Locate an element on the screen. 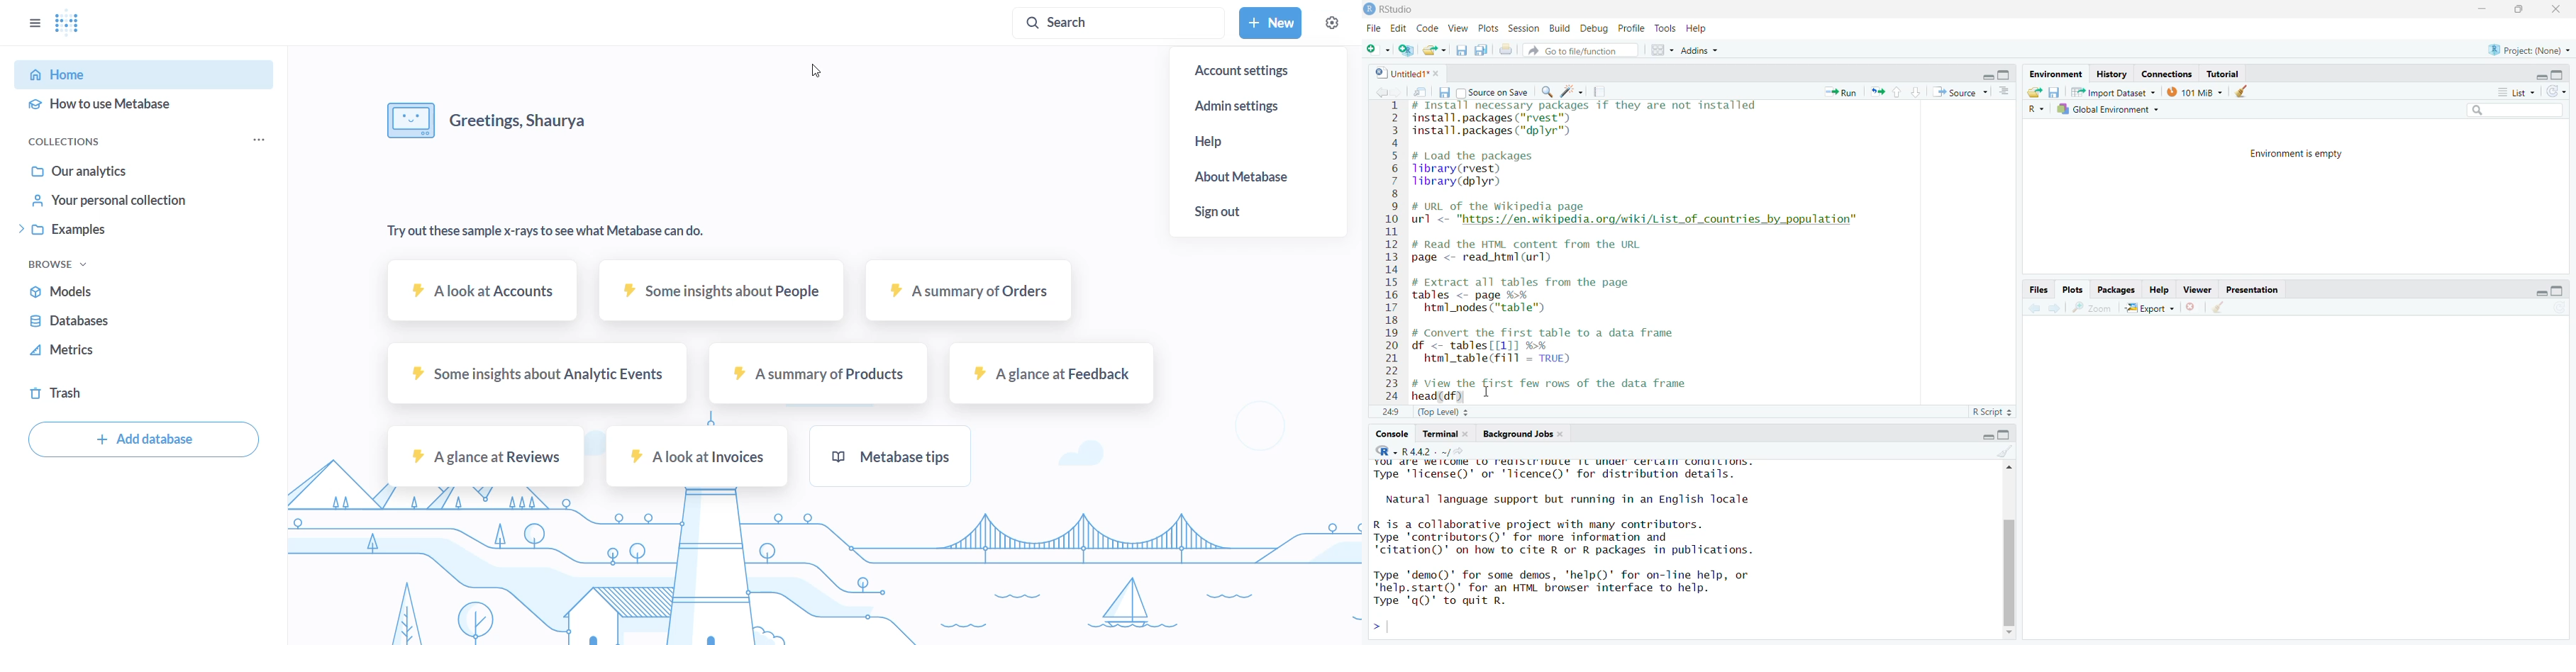 The height and width of the screenshot is (672, 2576). models is located at coordinates (67, 290).